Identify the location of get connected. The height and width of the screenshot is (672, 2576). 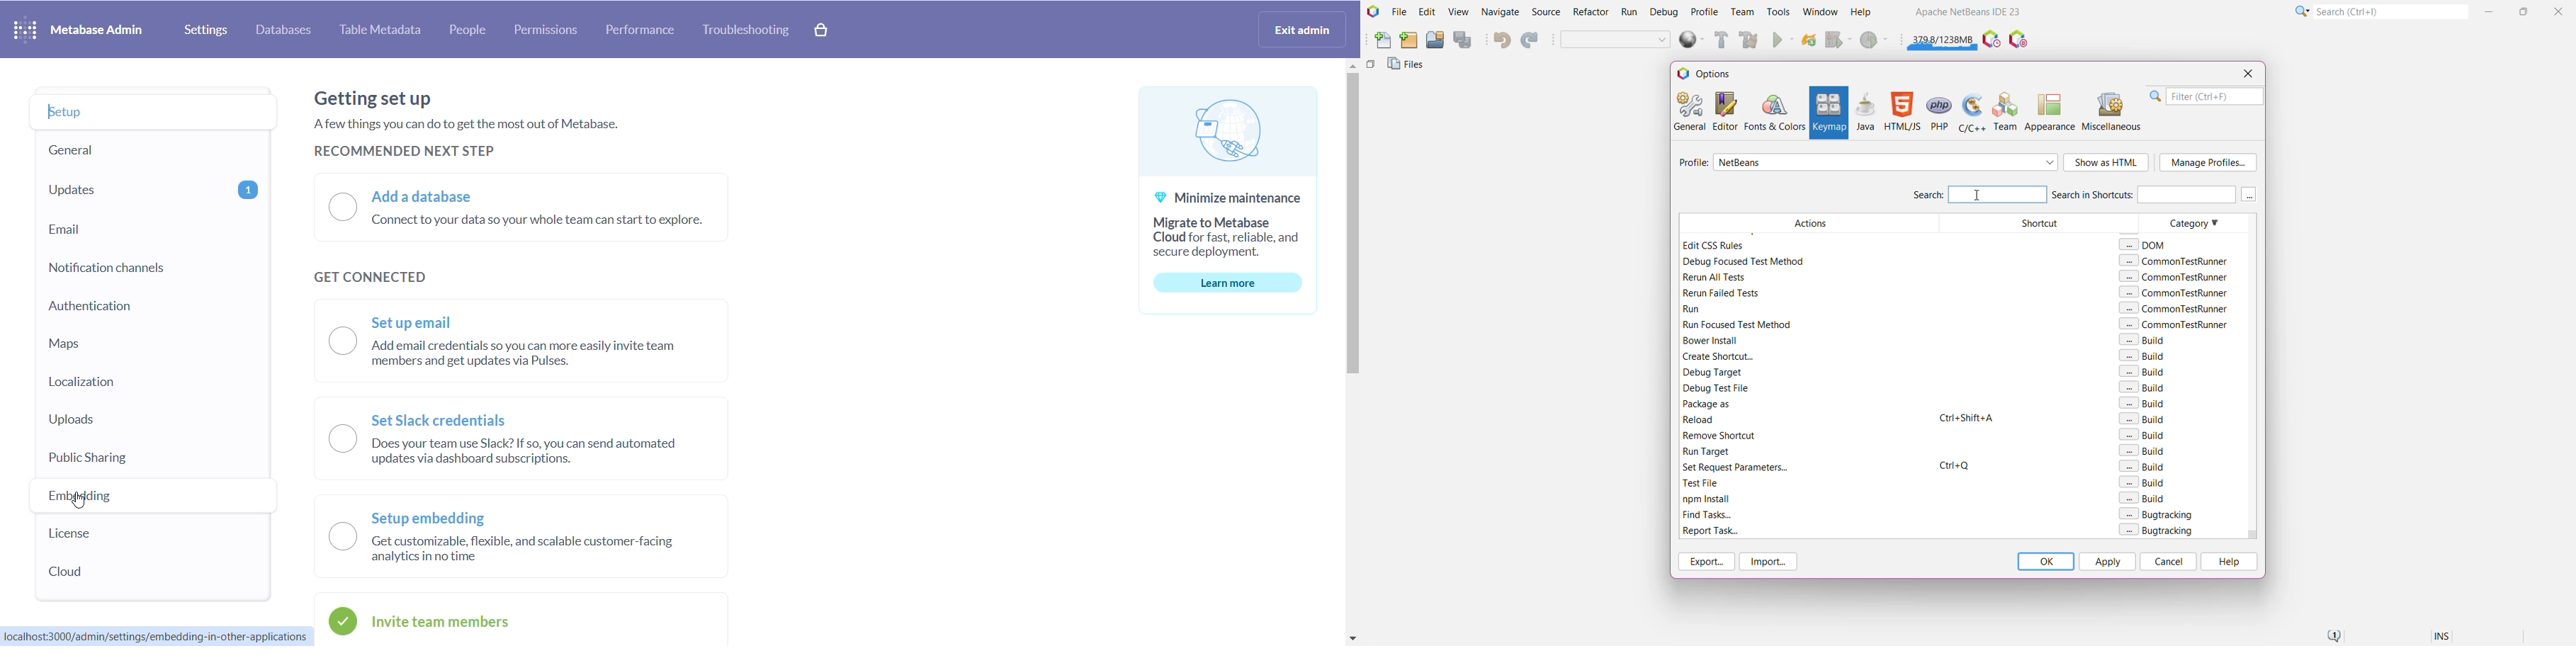
(375, 276).